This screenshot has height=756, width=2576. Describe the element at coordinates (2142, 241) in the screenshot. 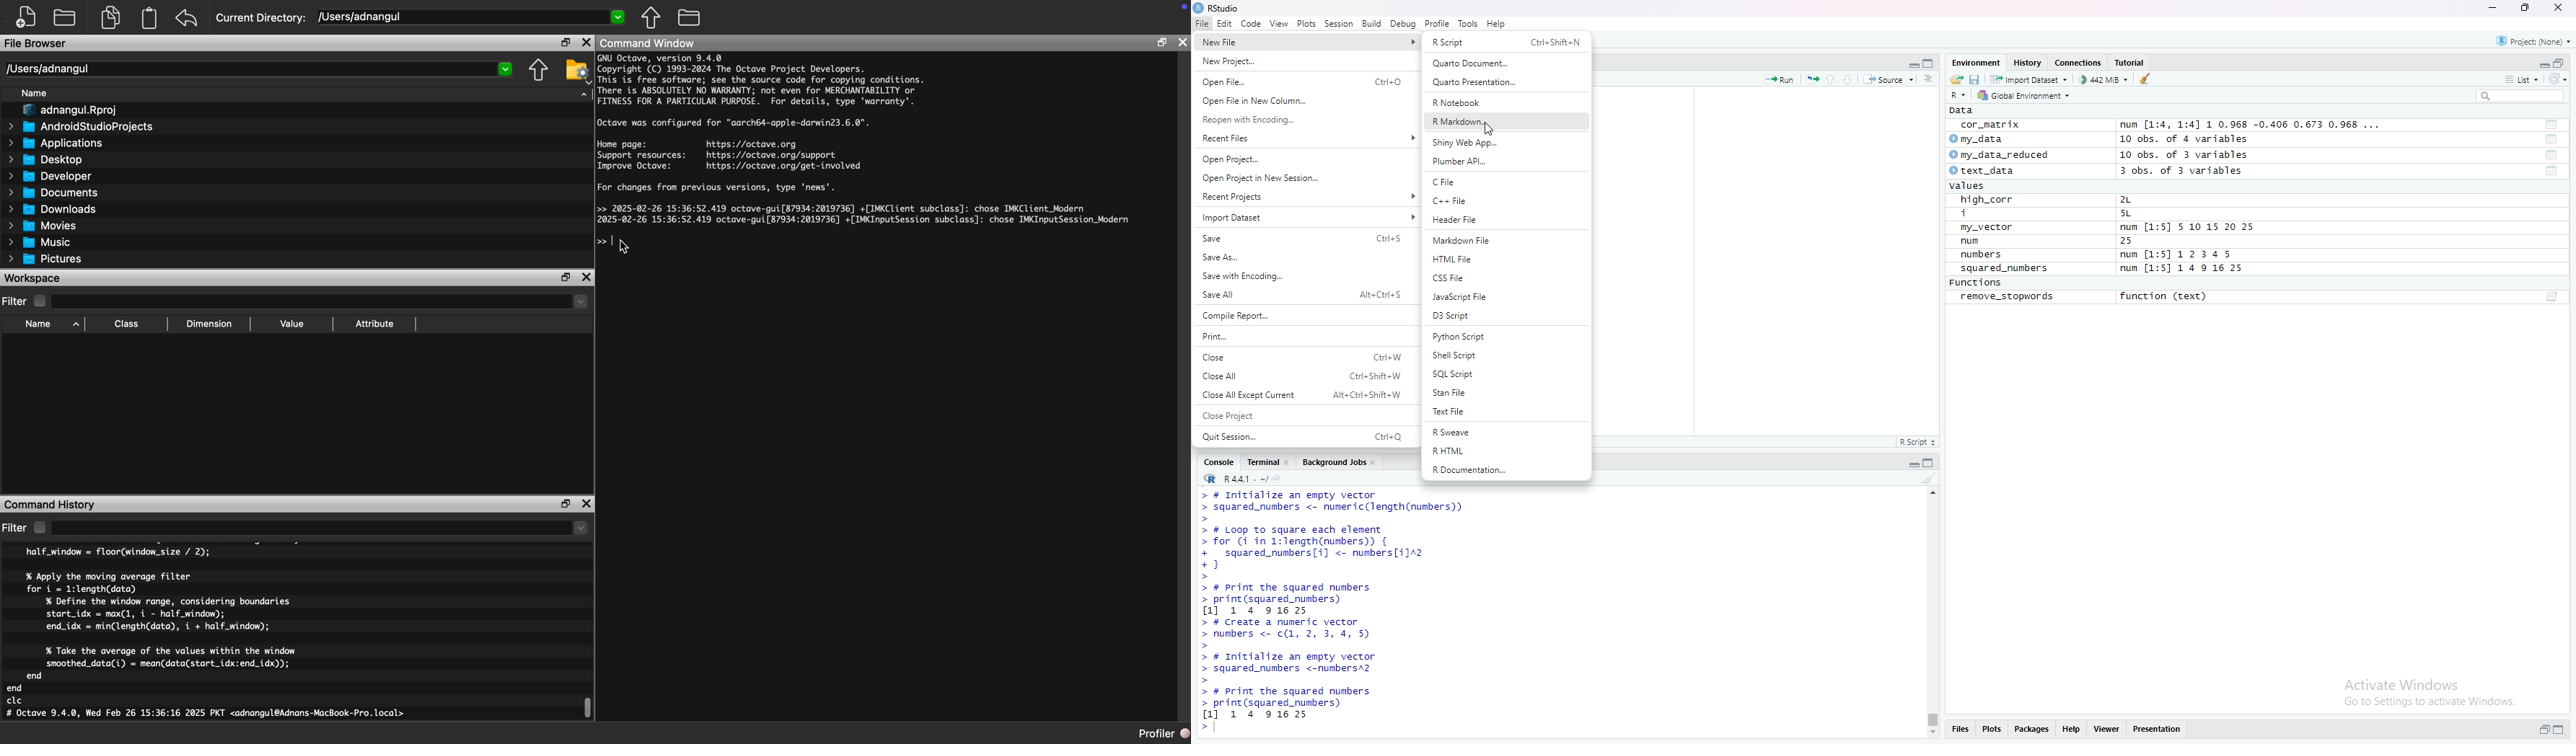

I see `25` at that location.